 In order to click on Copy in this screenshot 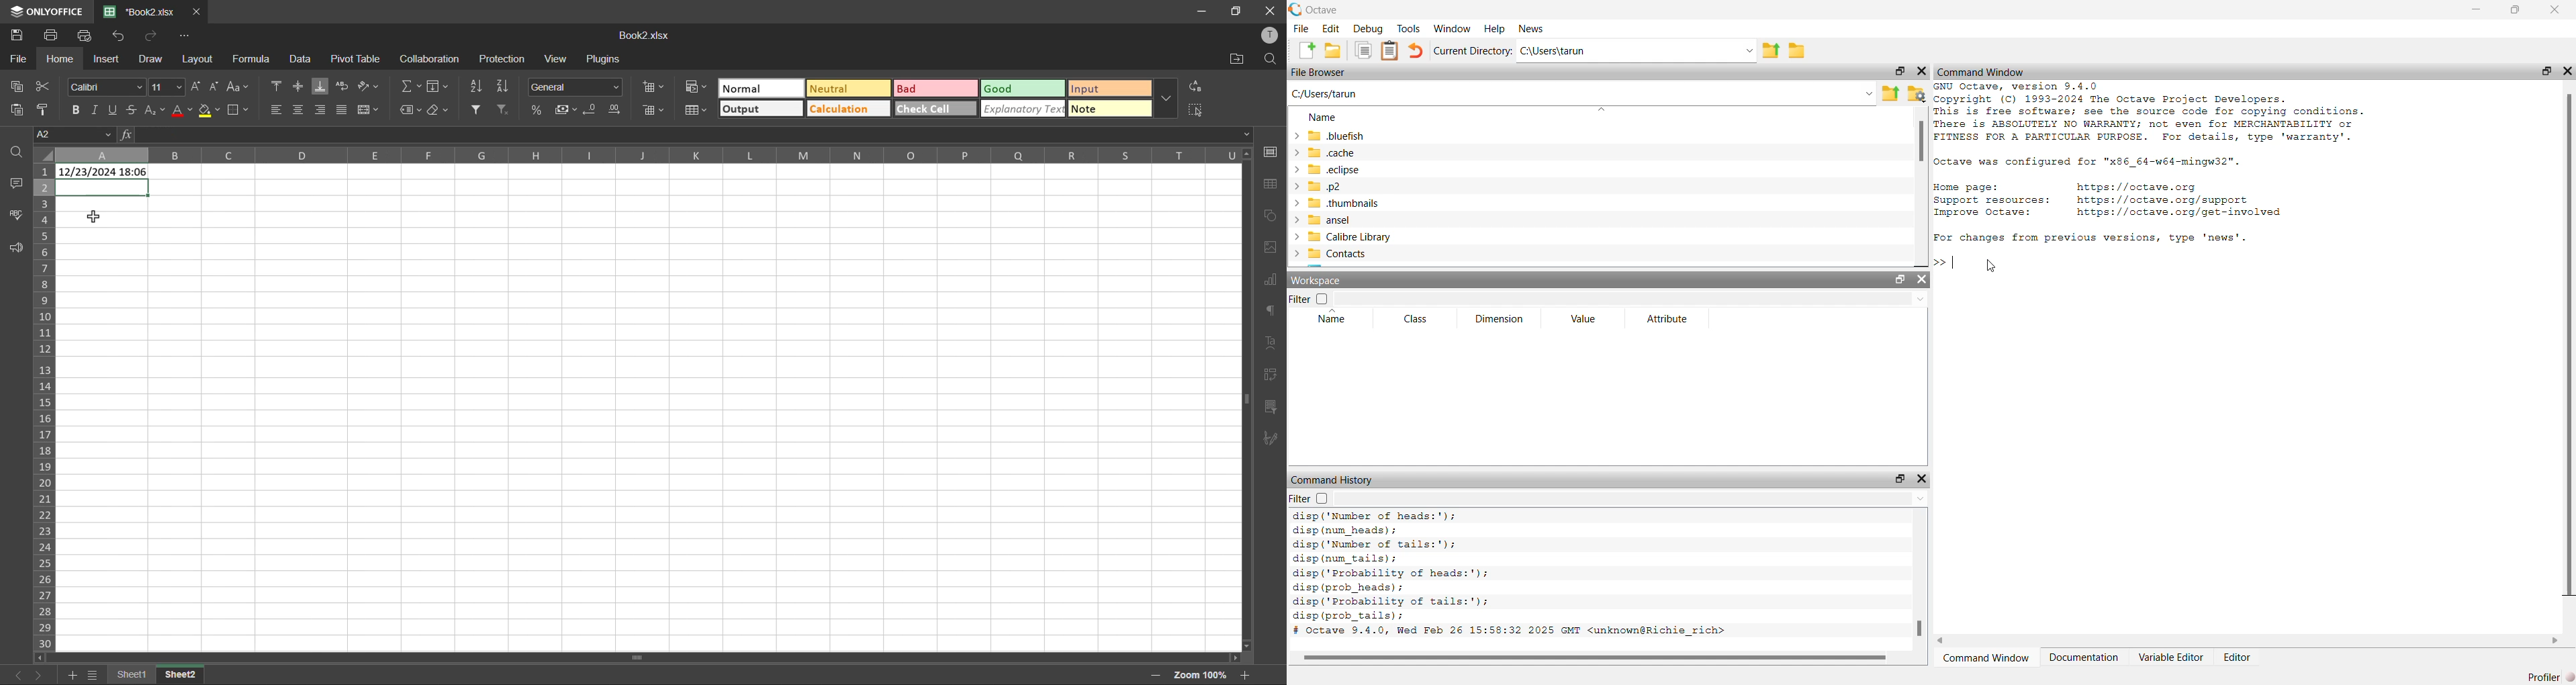, I will do `click(1363, 50)`.